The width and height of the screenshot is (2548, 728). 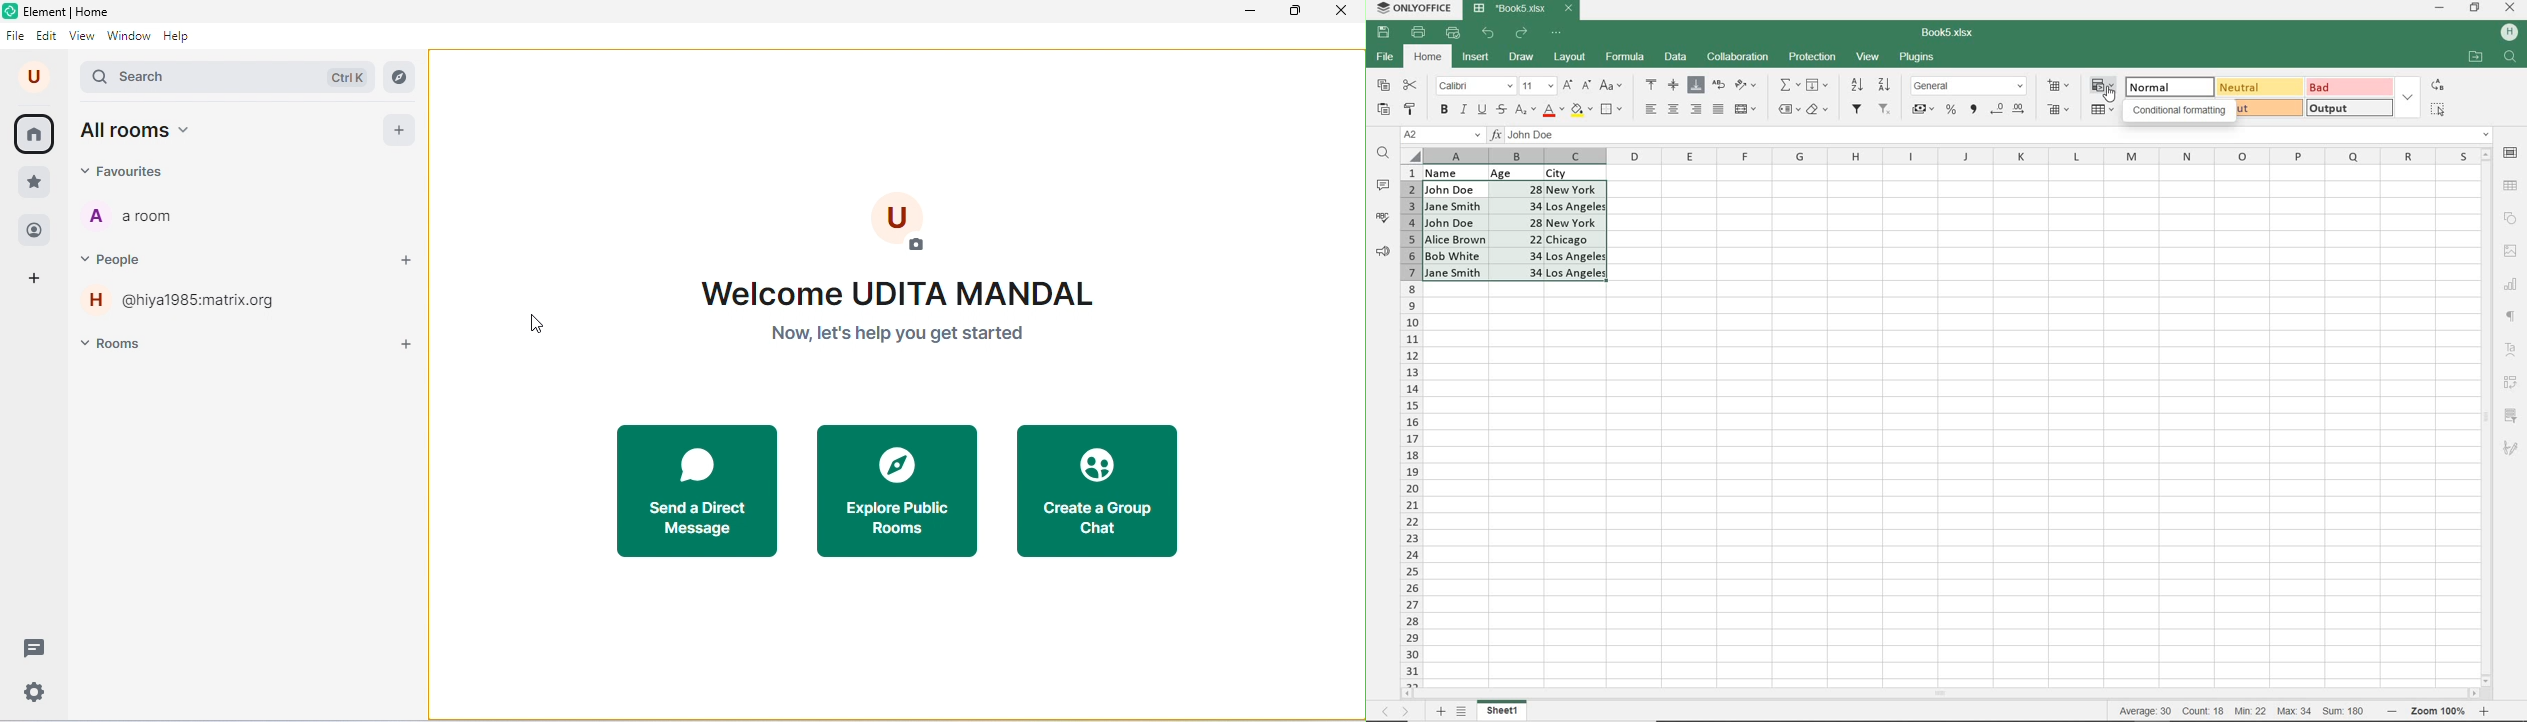 What do you see at coordinates (1411, 85) in the screenshot?
I see `CUT` at bounding box center [1411, 85].